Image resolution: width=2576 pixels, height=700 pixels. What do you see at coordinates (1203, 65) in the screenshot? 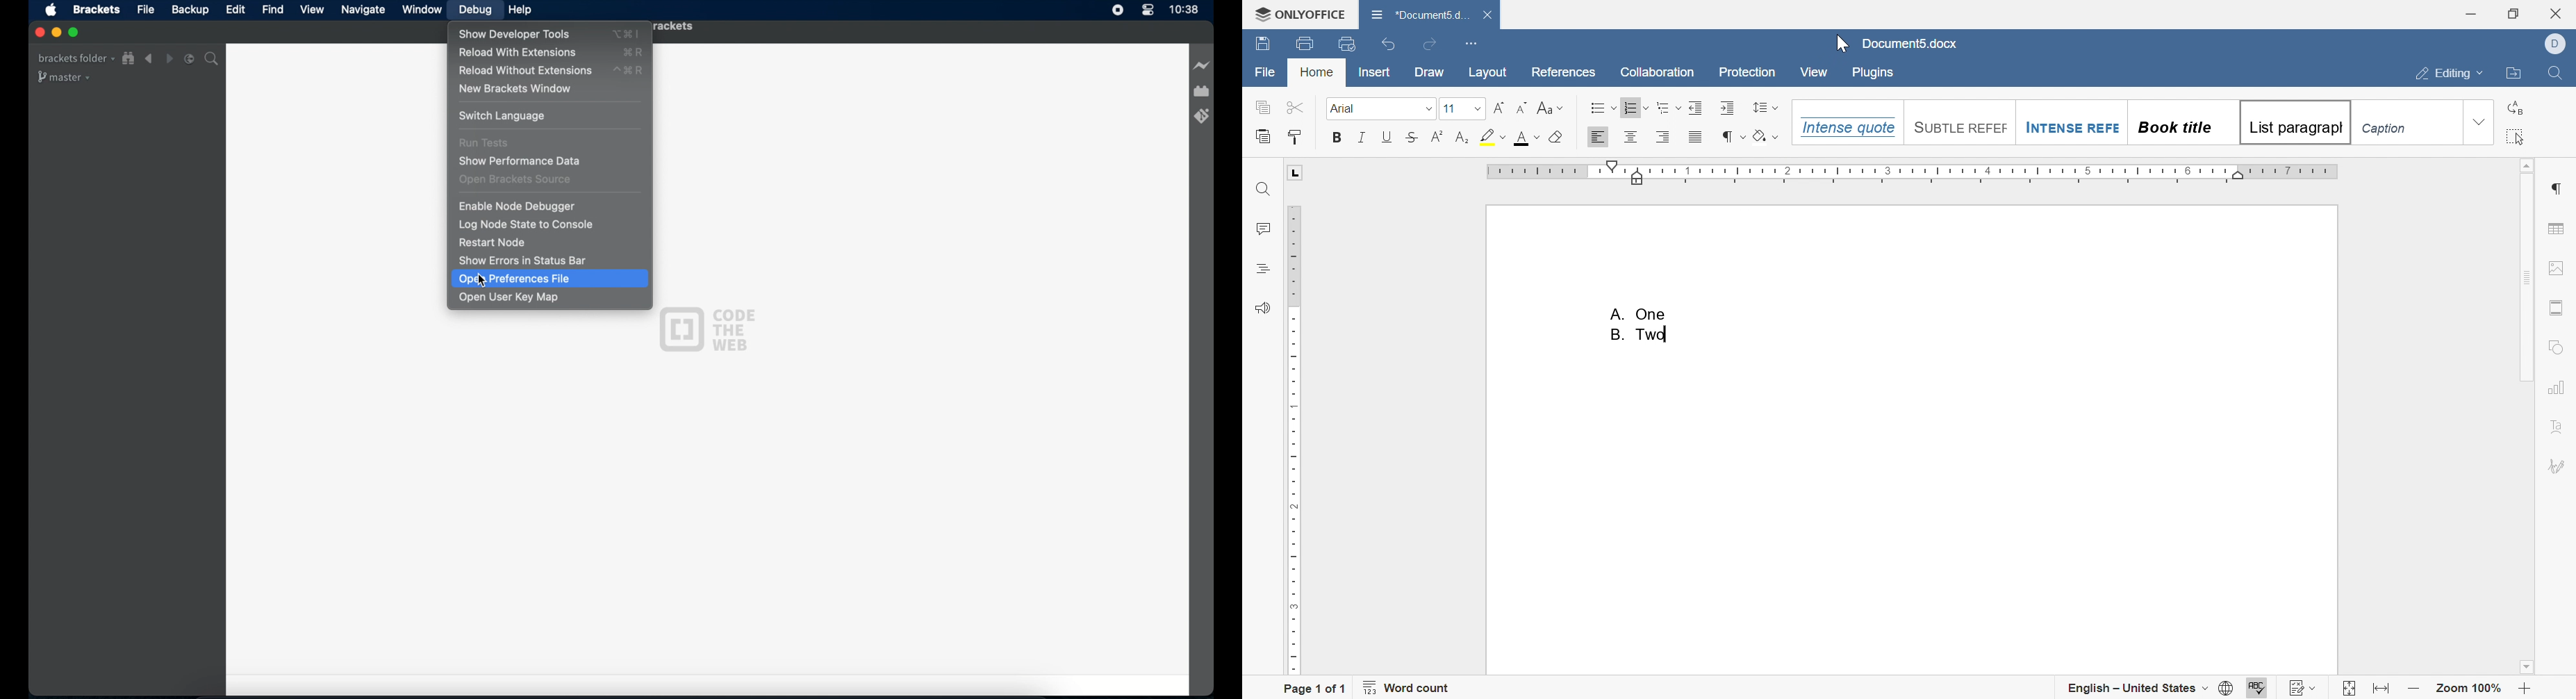
I see `live preview` at bounding box center [1203, 65].